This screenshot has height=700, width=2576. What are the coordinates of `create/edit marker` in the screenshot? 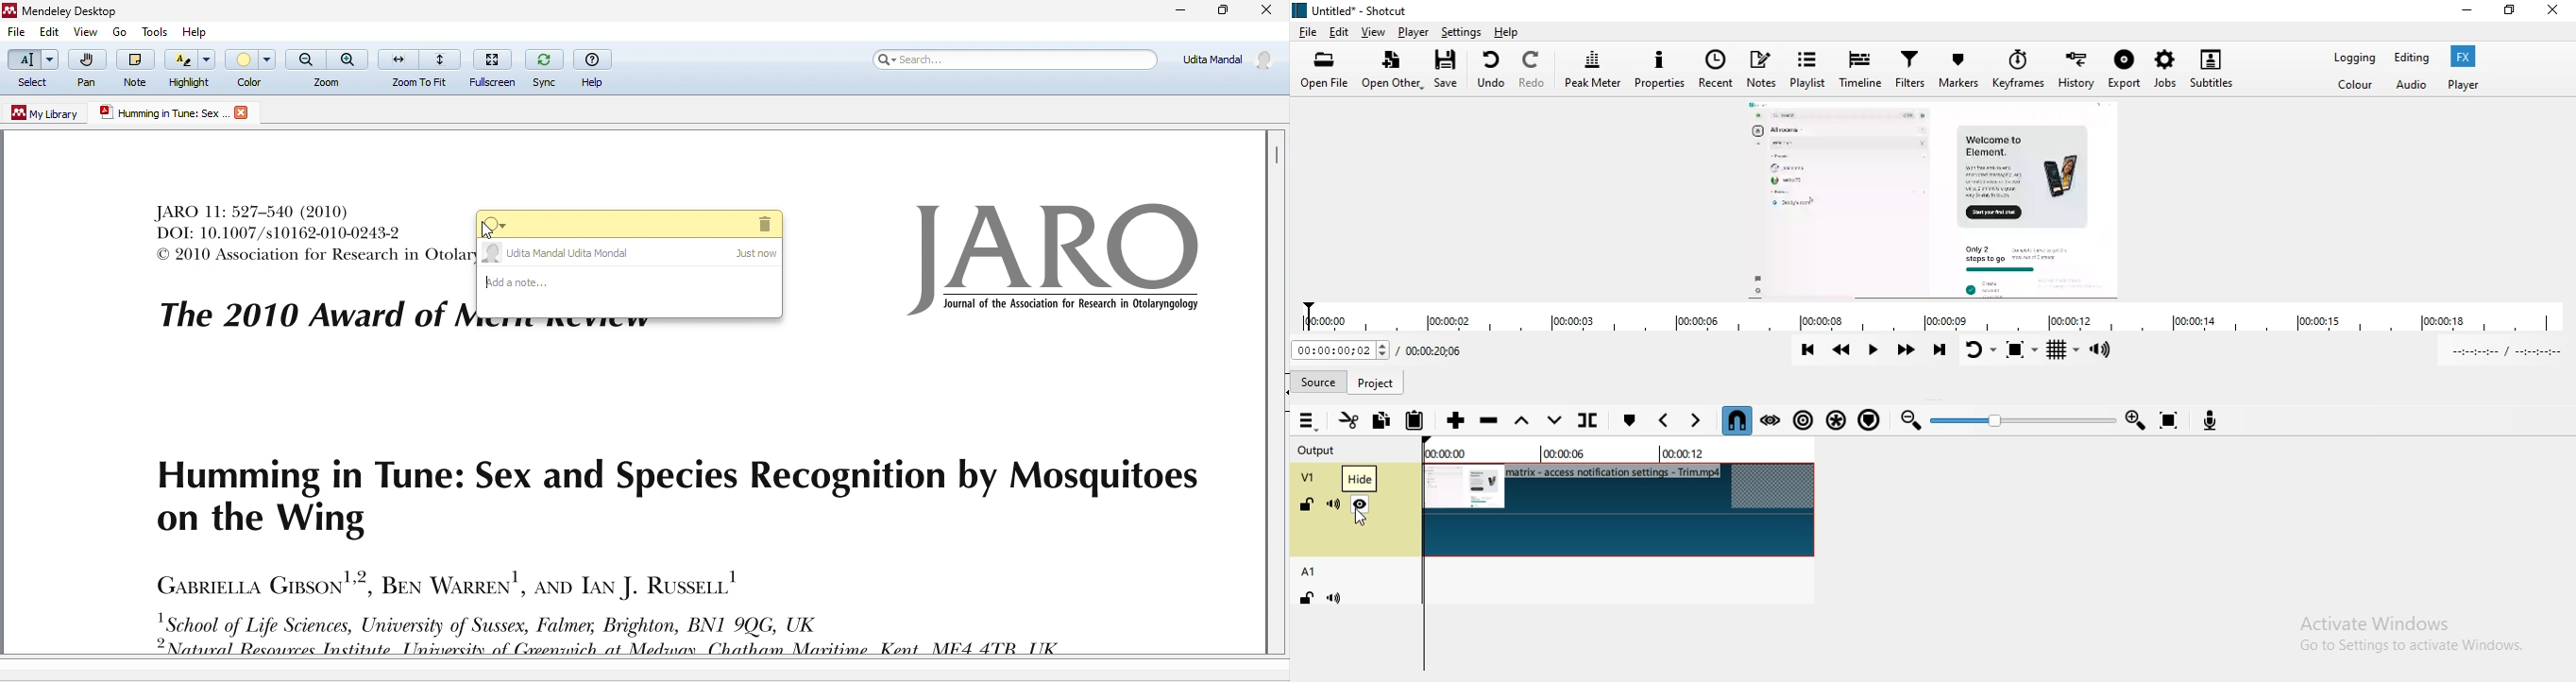 It's located at (1632, 420).